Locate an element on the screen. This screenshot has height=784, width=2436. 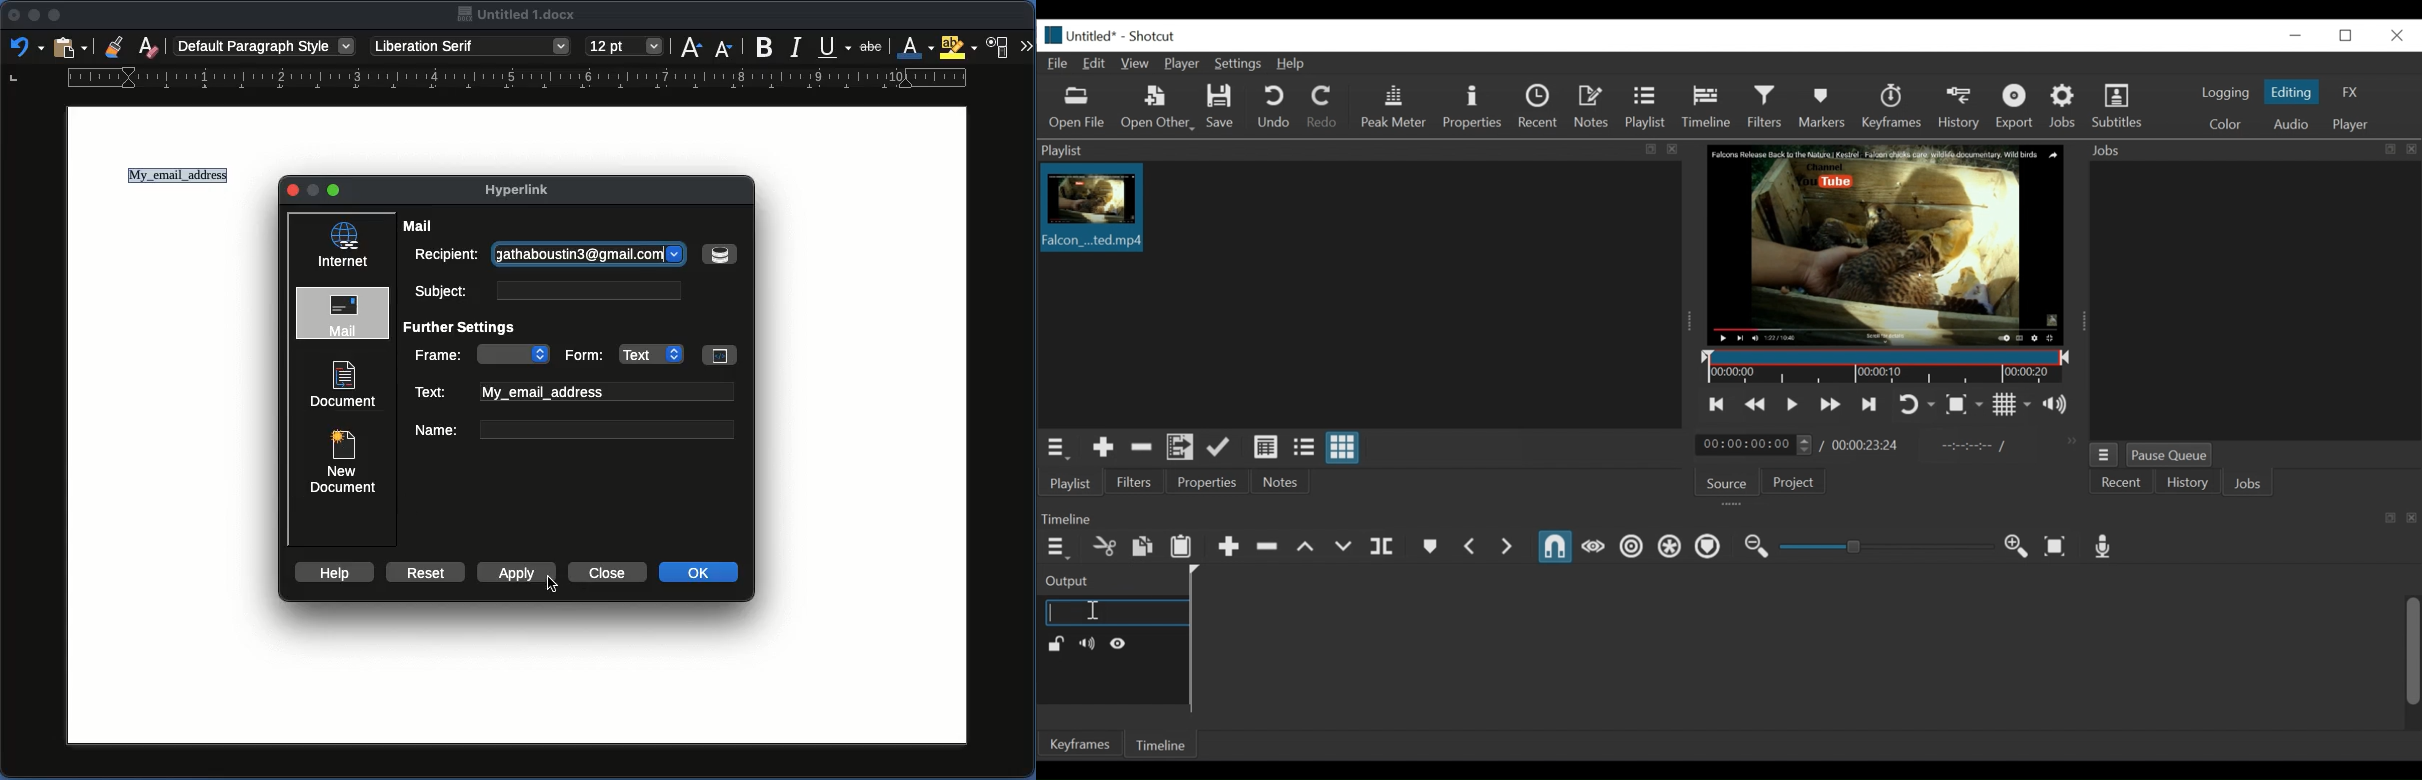
Zoom Timeline to fit is located at coordinates (2056, 546).